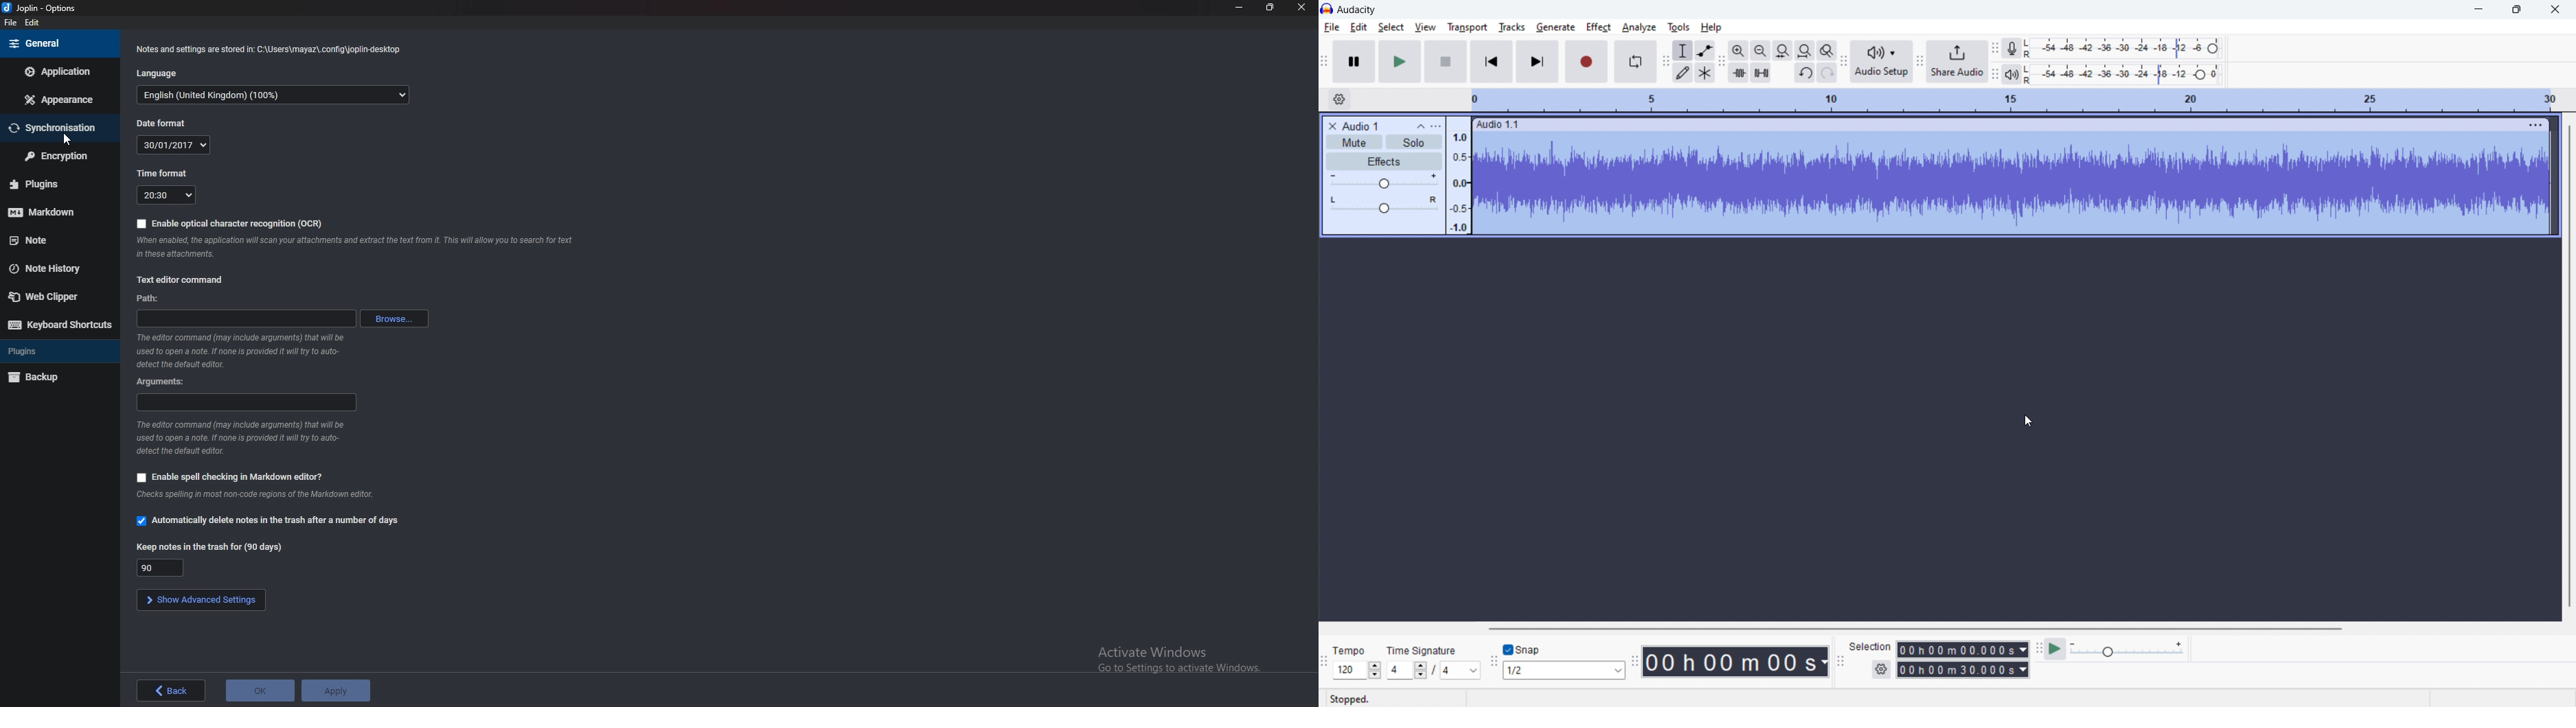 The image size is (2576, 728). Describe the element at coordinates (1881, 670) in the screenshot. I see `selection settings` at that location.